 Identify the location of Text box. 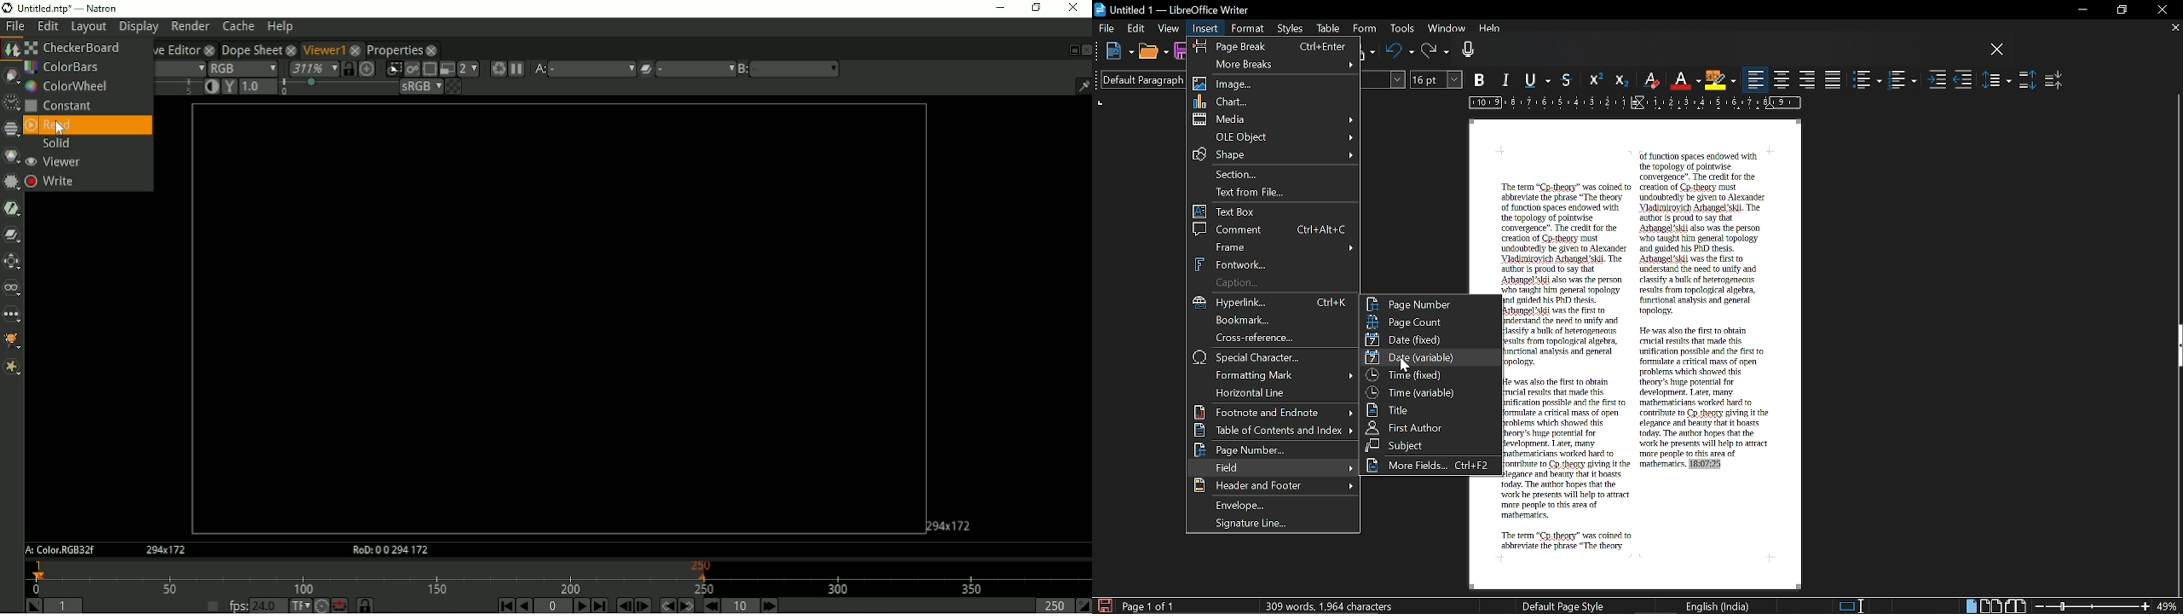
(1274, 211).